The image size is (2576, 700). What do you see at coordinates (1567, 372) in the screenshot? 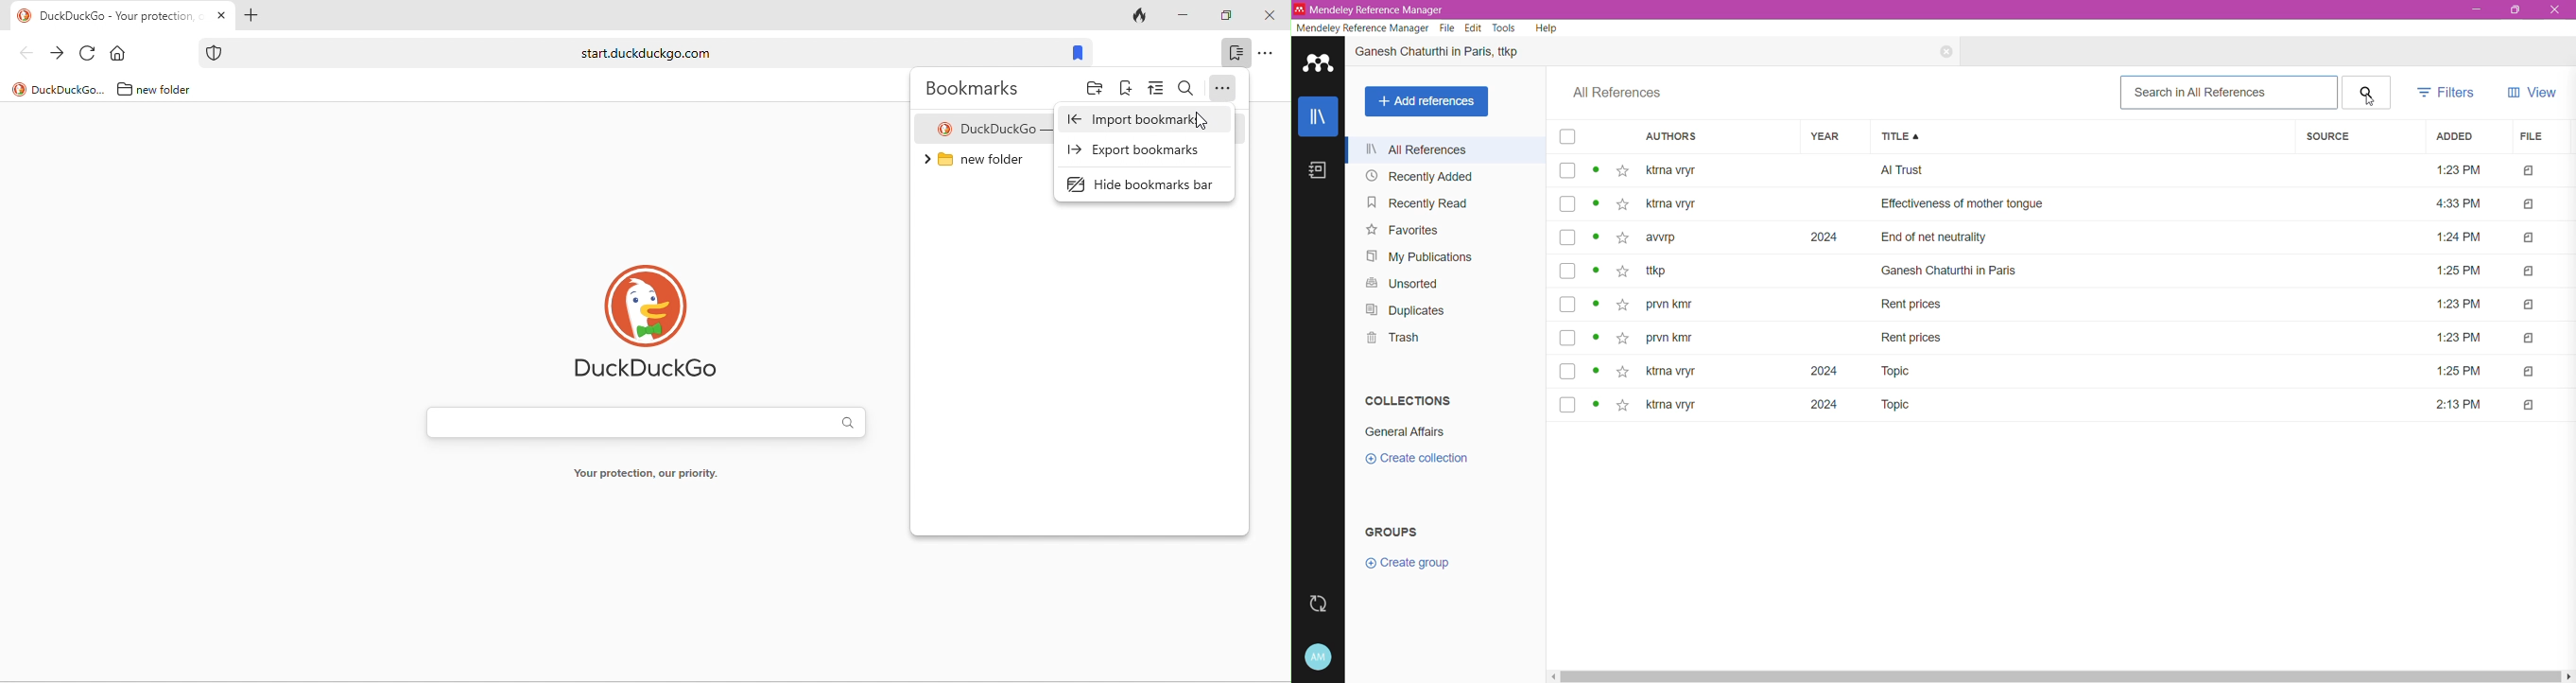
I see `select reference ` at bounding box center [1567, 372].